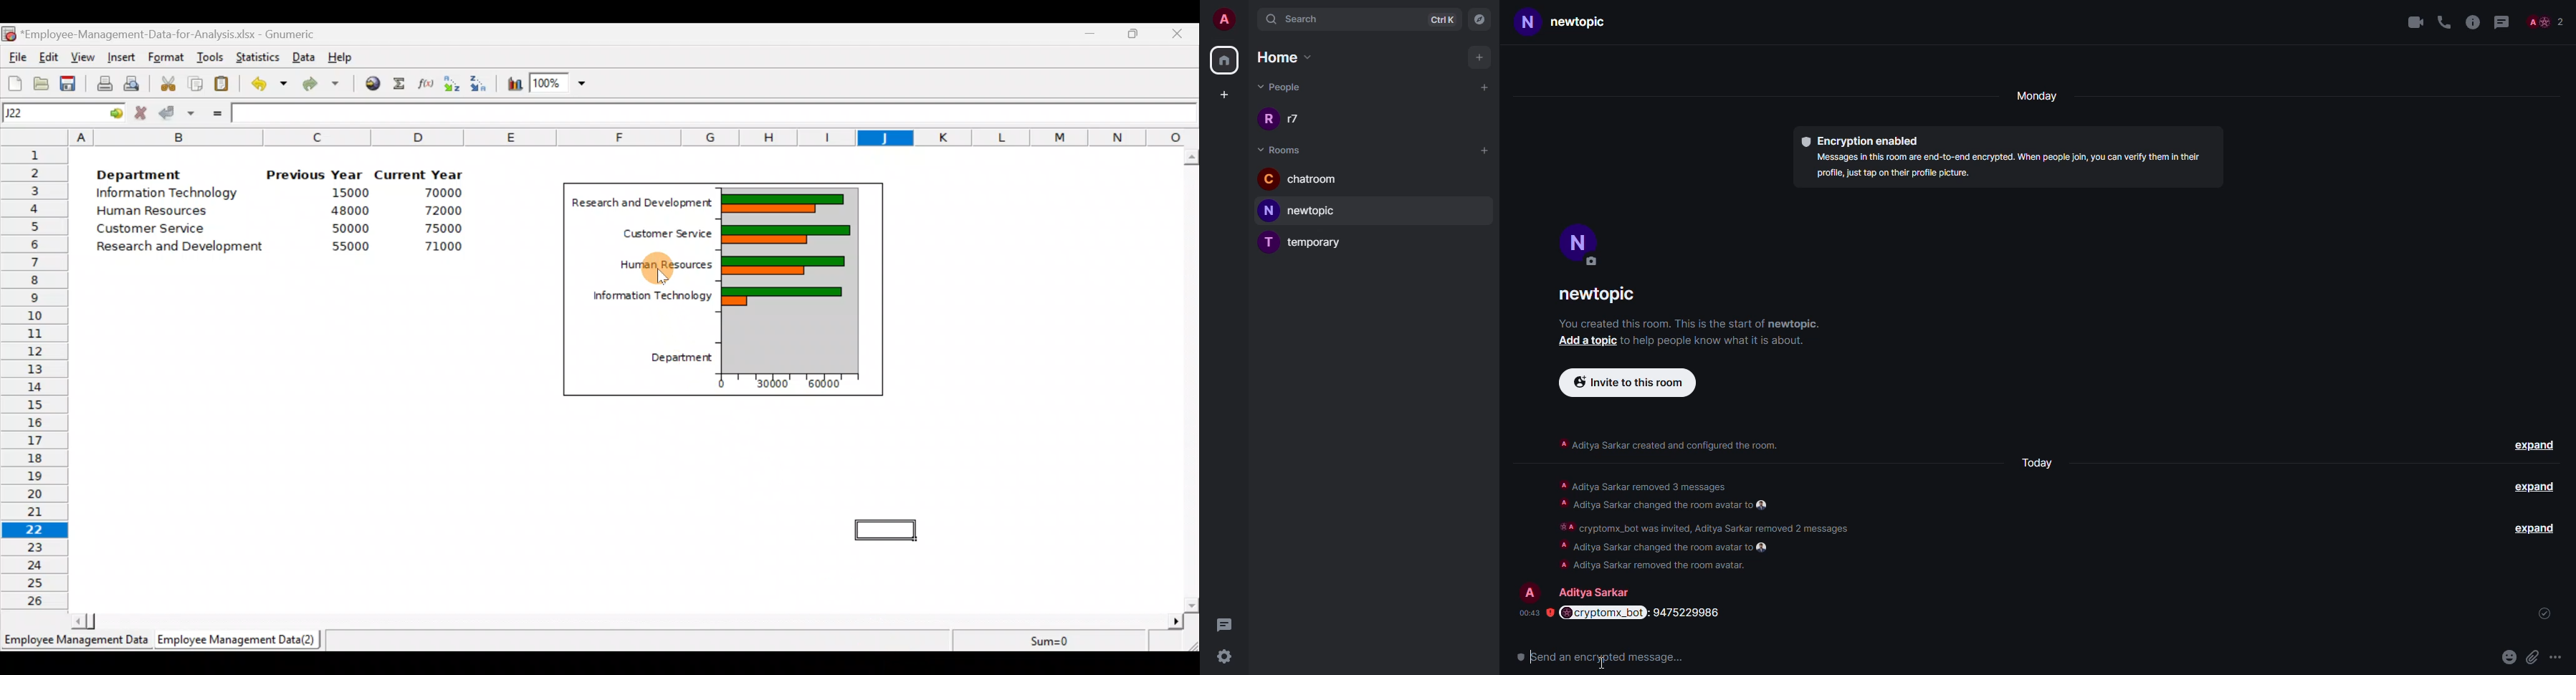 This screenshot has width=2576, height=700. What do you see at coordinates (660, 266) in the screenshot?
I see `Cursor` at bounding box center [660, 266].